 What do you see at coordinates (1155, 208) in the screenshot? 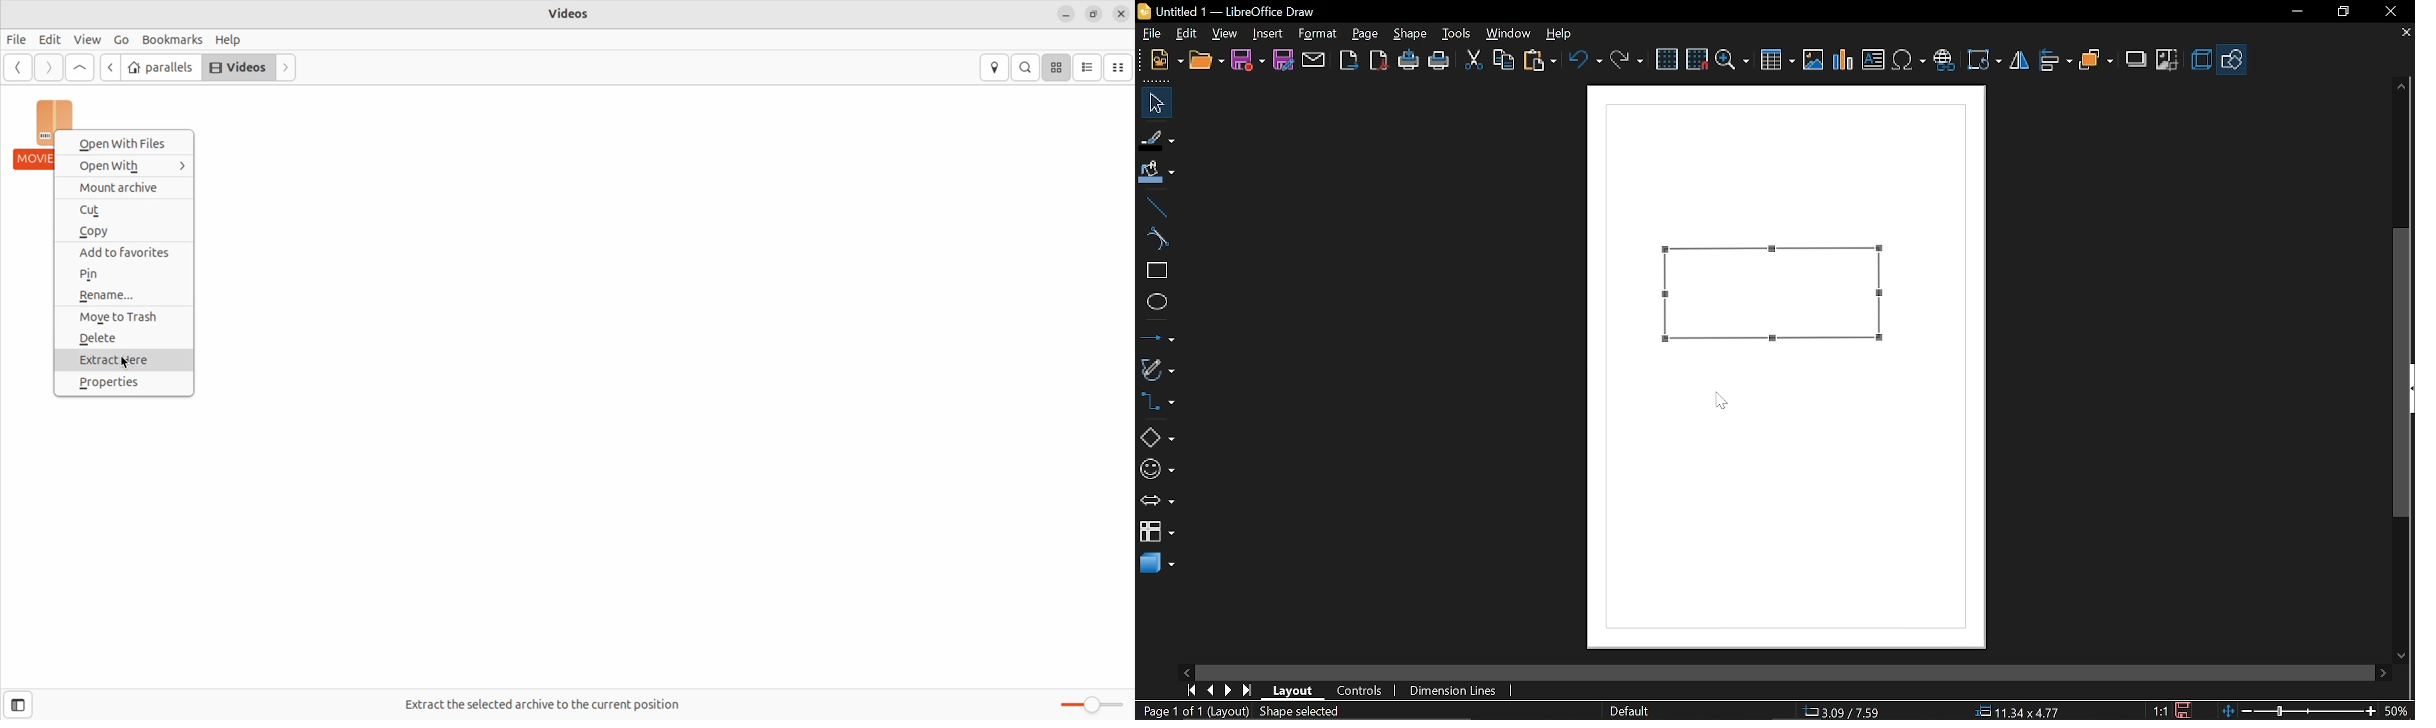
I see `line` at bounding box center [1155, 208].